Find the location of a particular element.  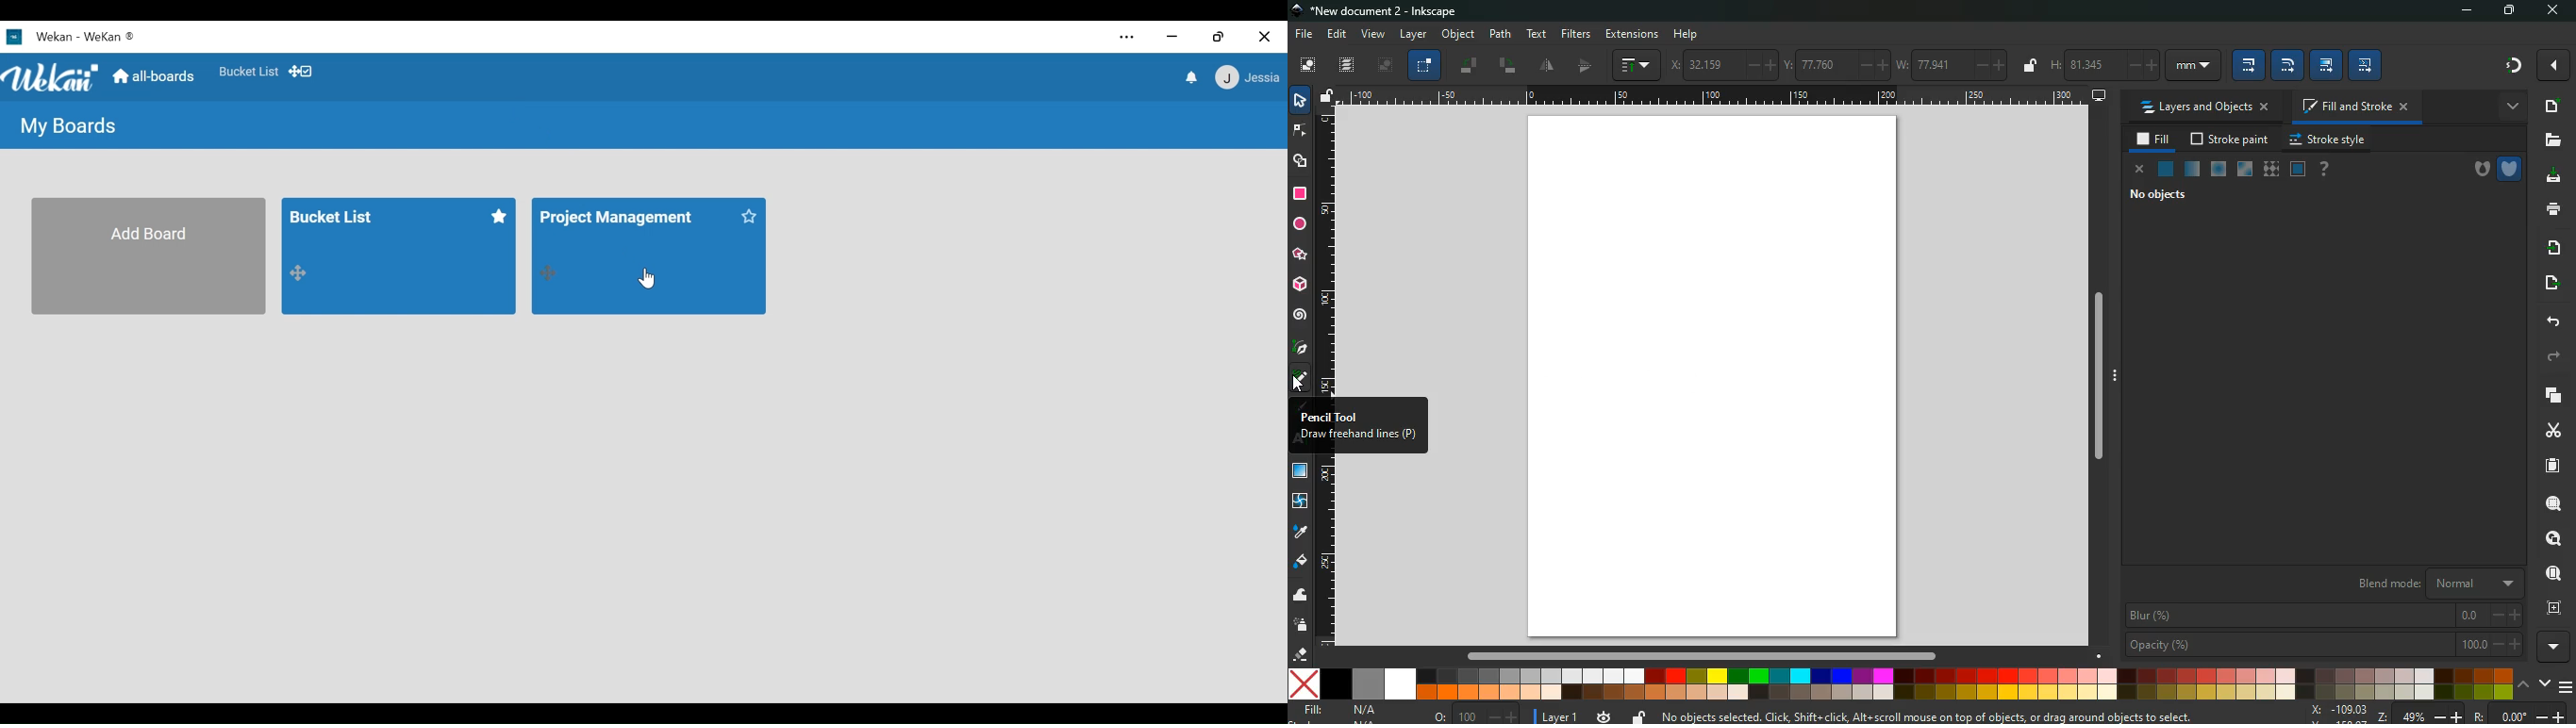

search is located at coordinates (2551, 502).